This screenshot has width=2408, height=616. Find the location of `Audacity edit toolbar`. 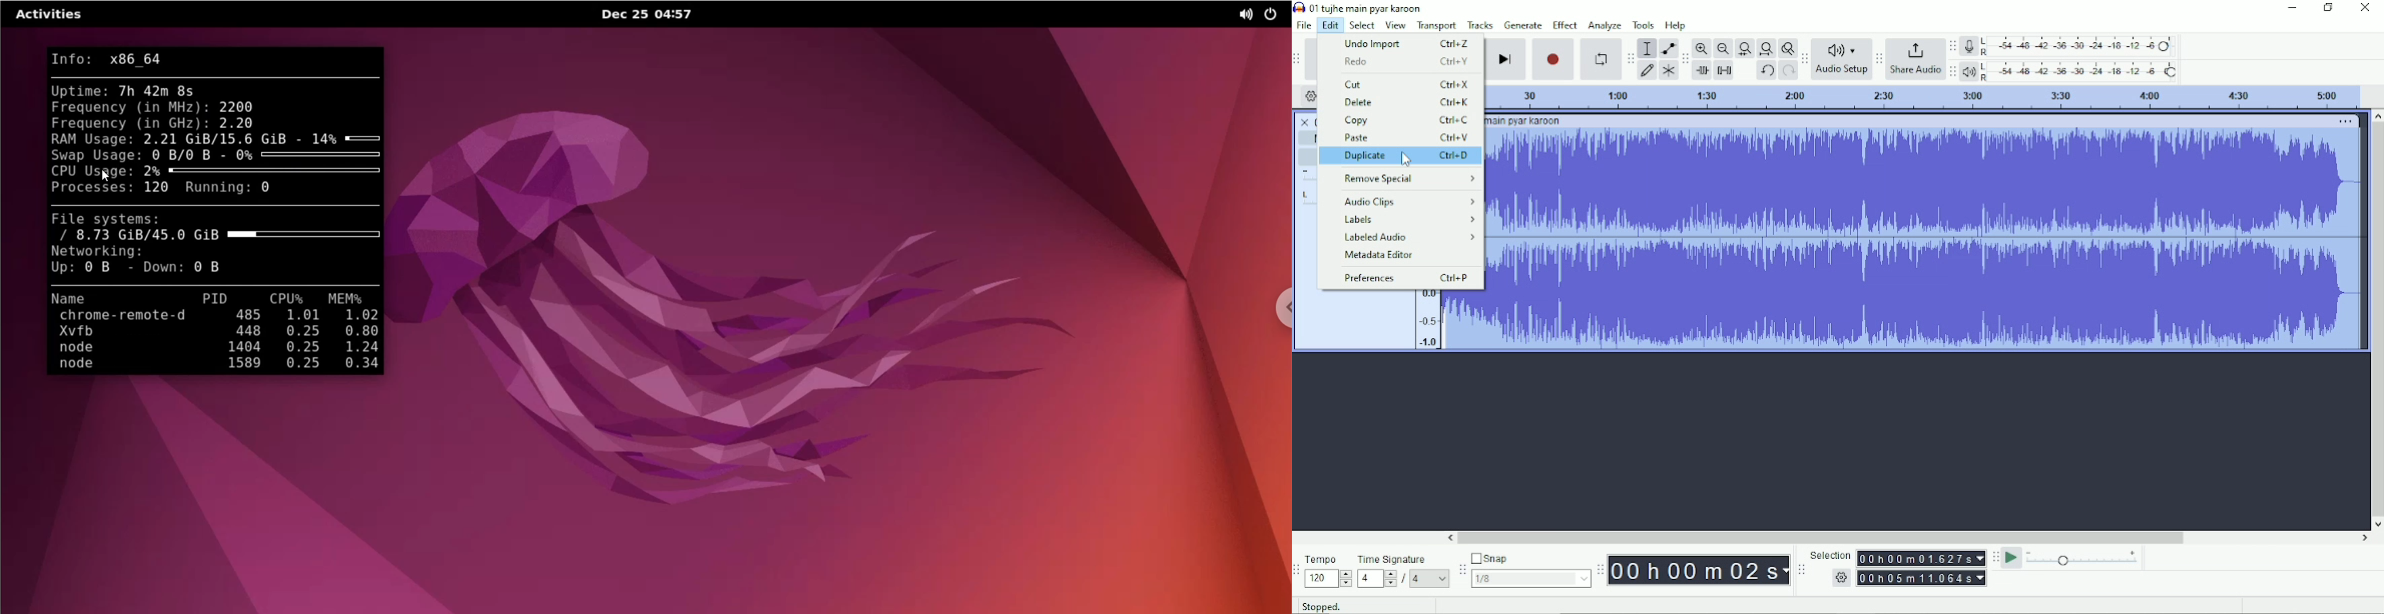

Audacity edit toolbar is located at coordinates (1684, 59).